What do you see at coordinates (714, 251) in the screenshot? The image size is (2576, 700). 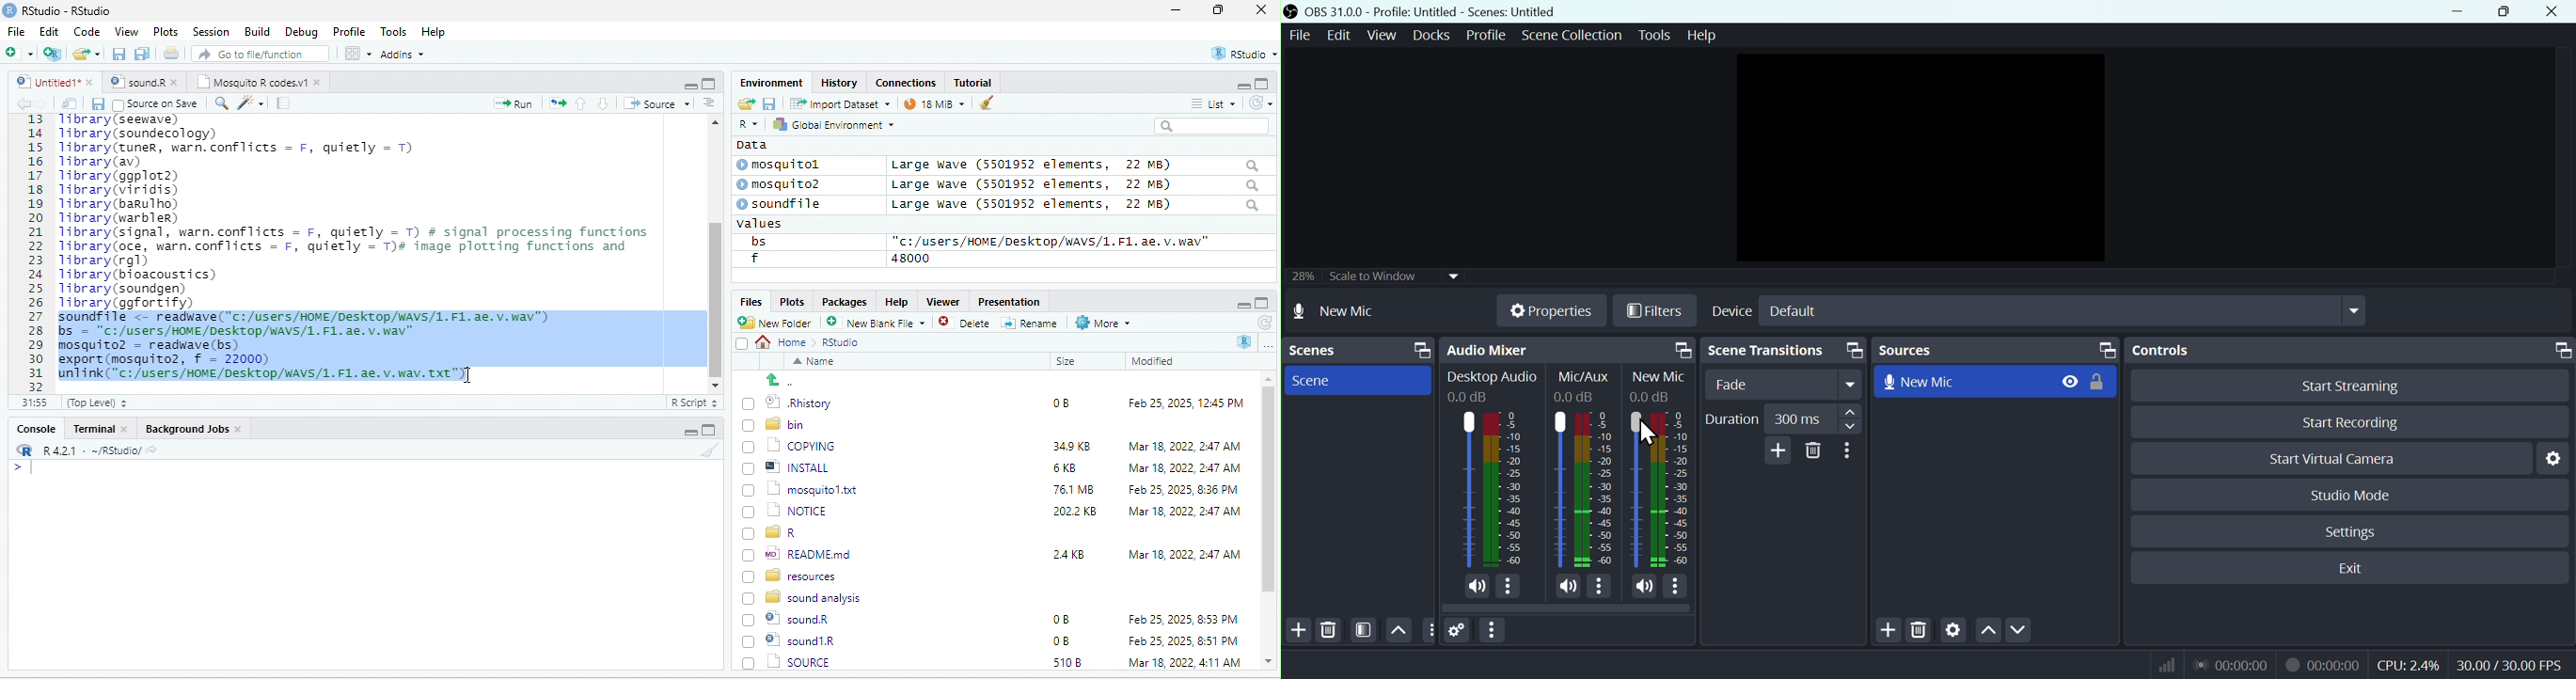 I see `scroll bar` at bounding box center [714, 251].